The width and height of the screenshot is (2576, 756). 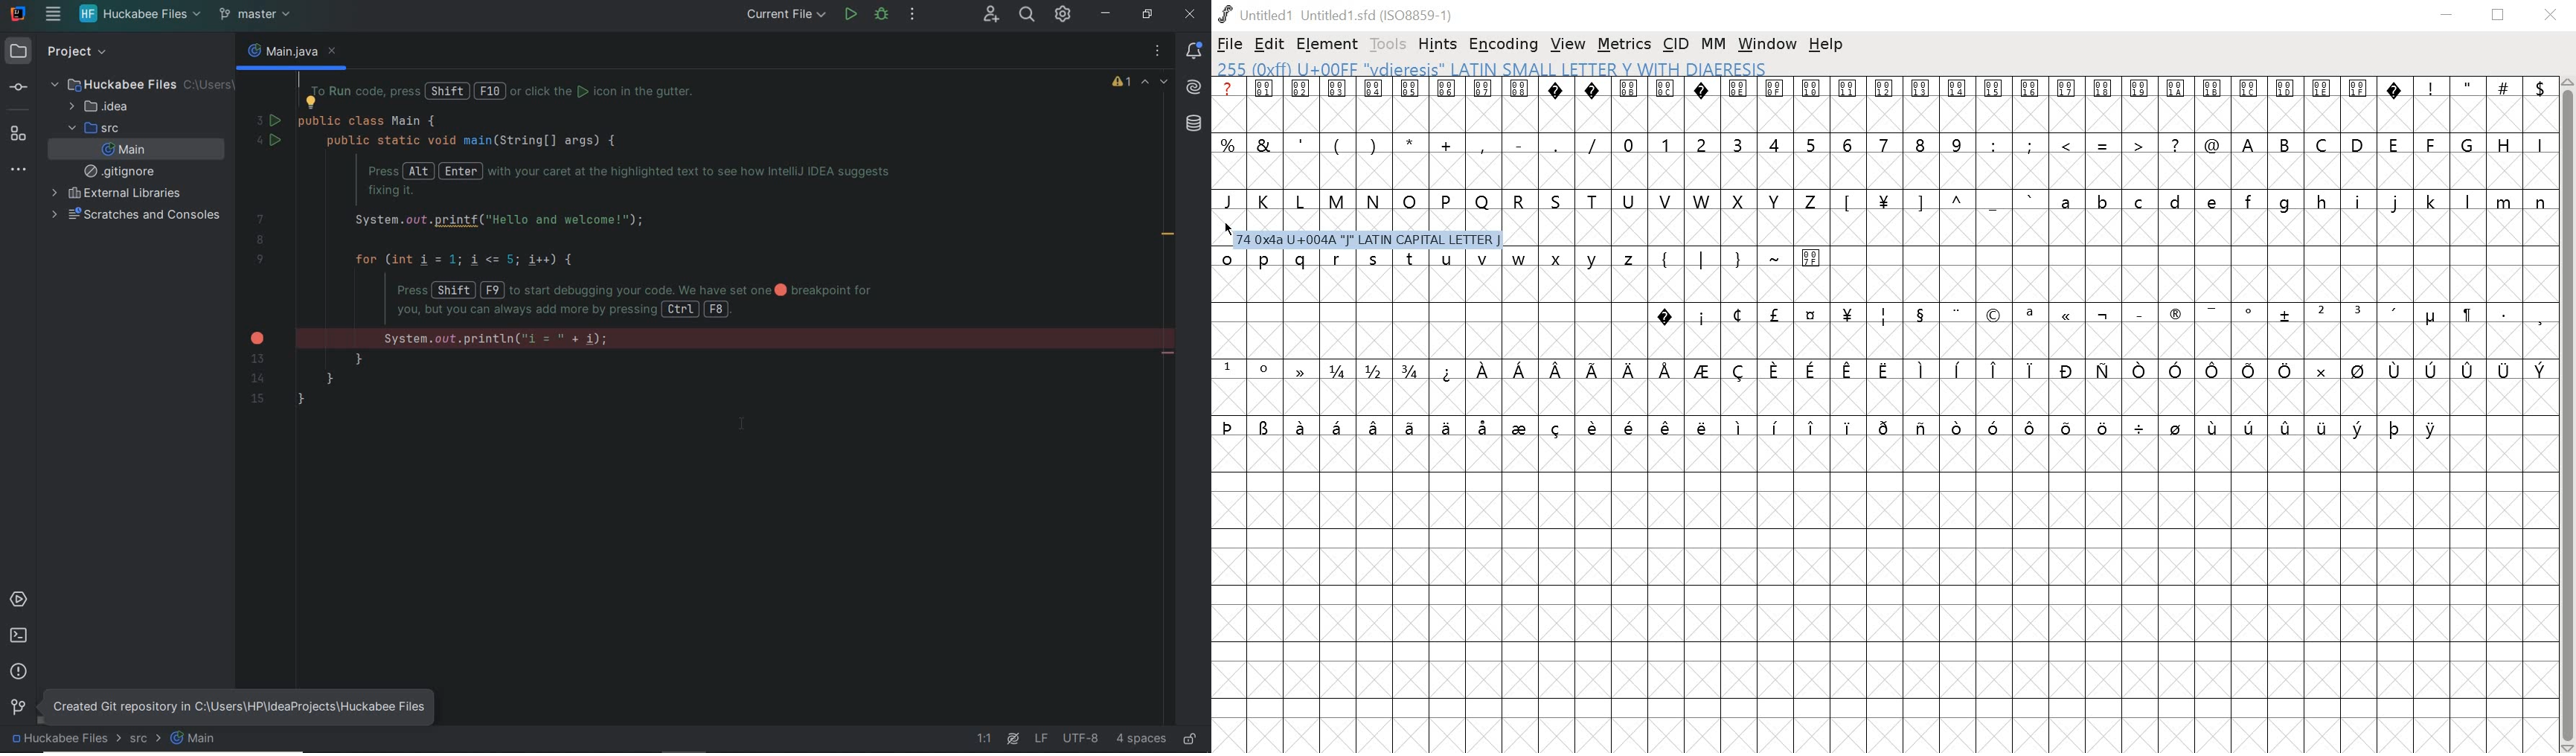 What do you see at coordinates (290, 55) in the screenshot?
I see `main.java` at bounding box center [290, 55].